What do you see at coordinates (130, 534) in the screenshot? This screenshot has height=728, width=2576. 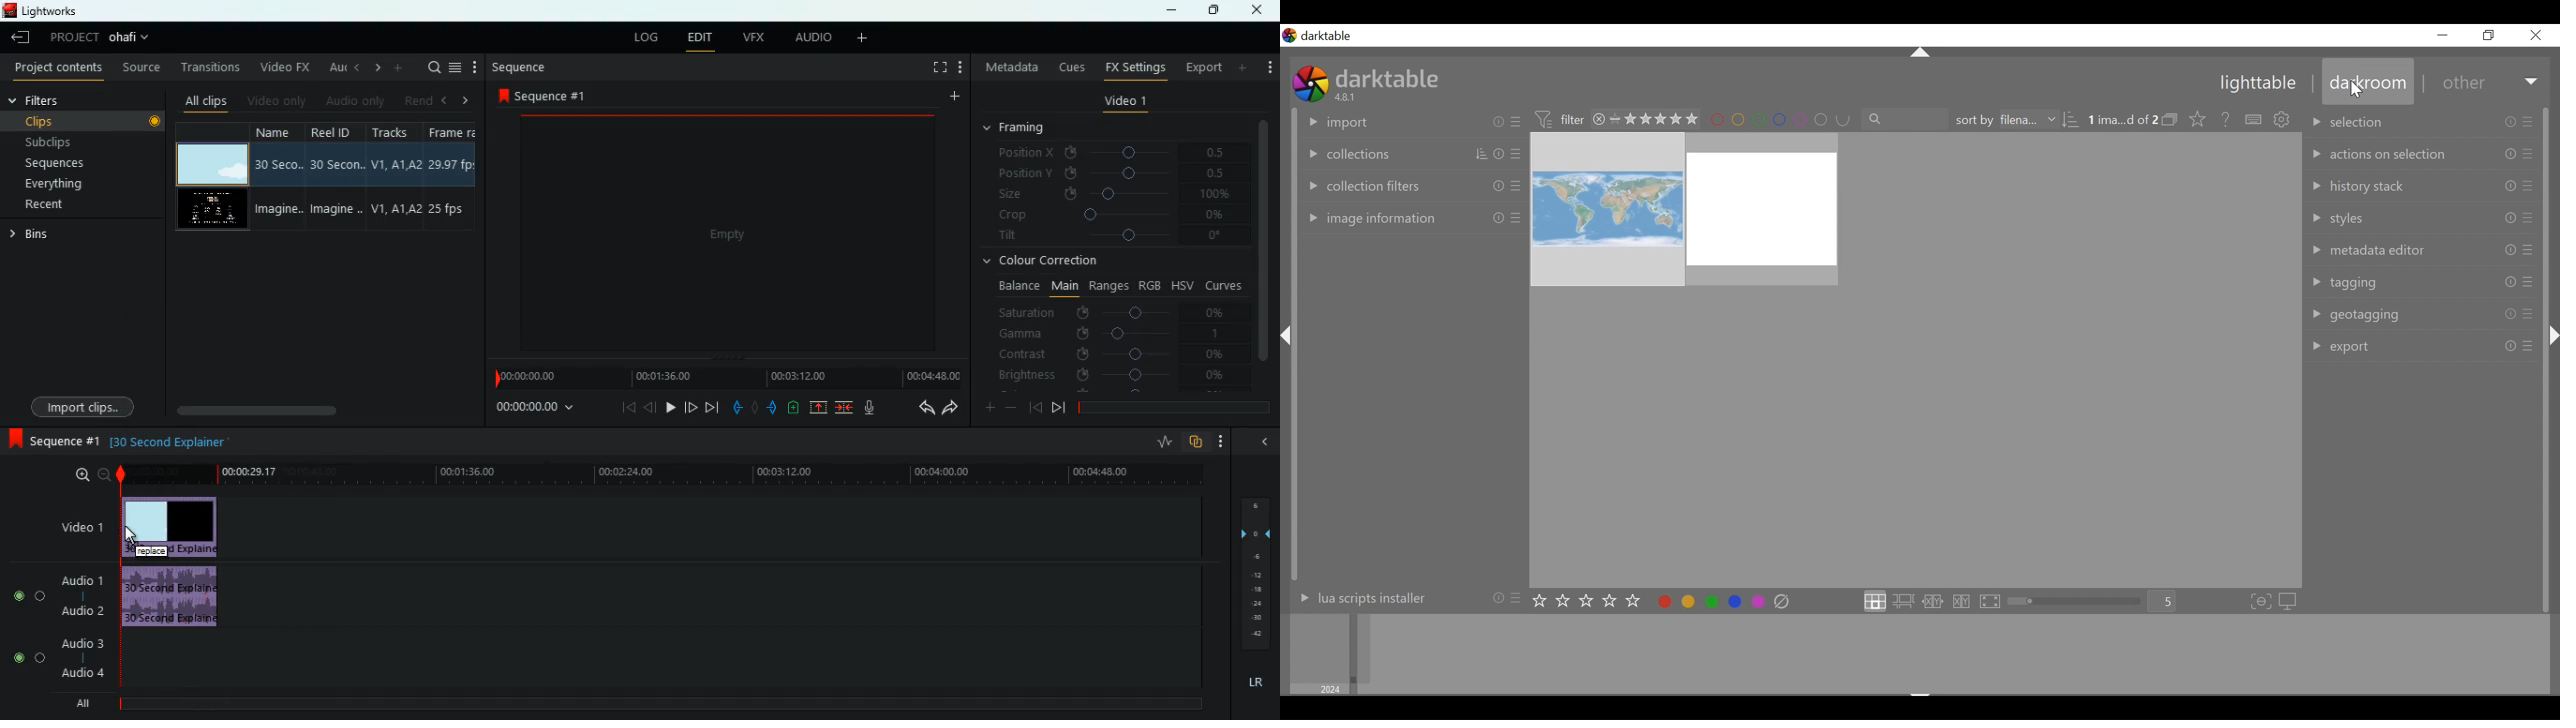 I see `Cursor` at bounding box center [130, 534].